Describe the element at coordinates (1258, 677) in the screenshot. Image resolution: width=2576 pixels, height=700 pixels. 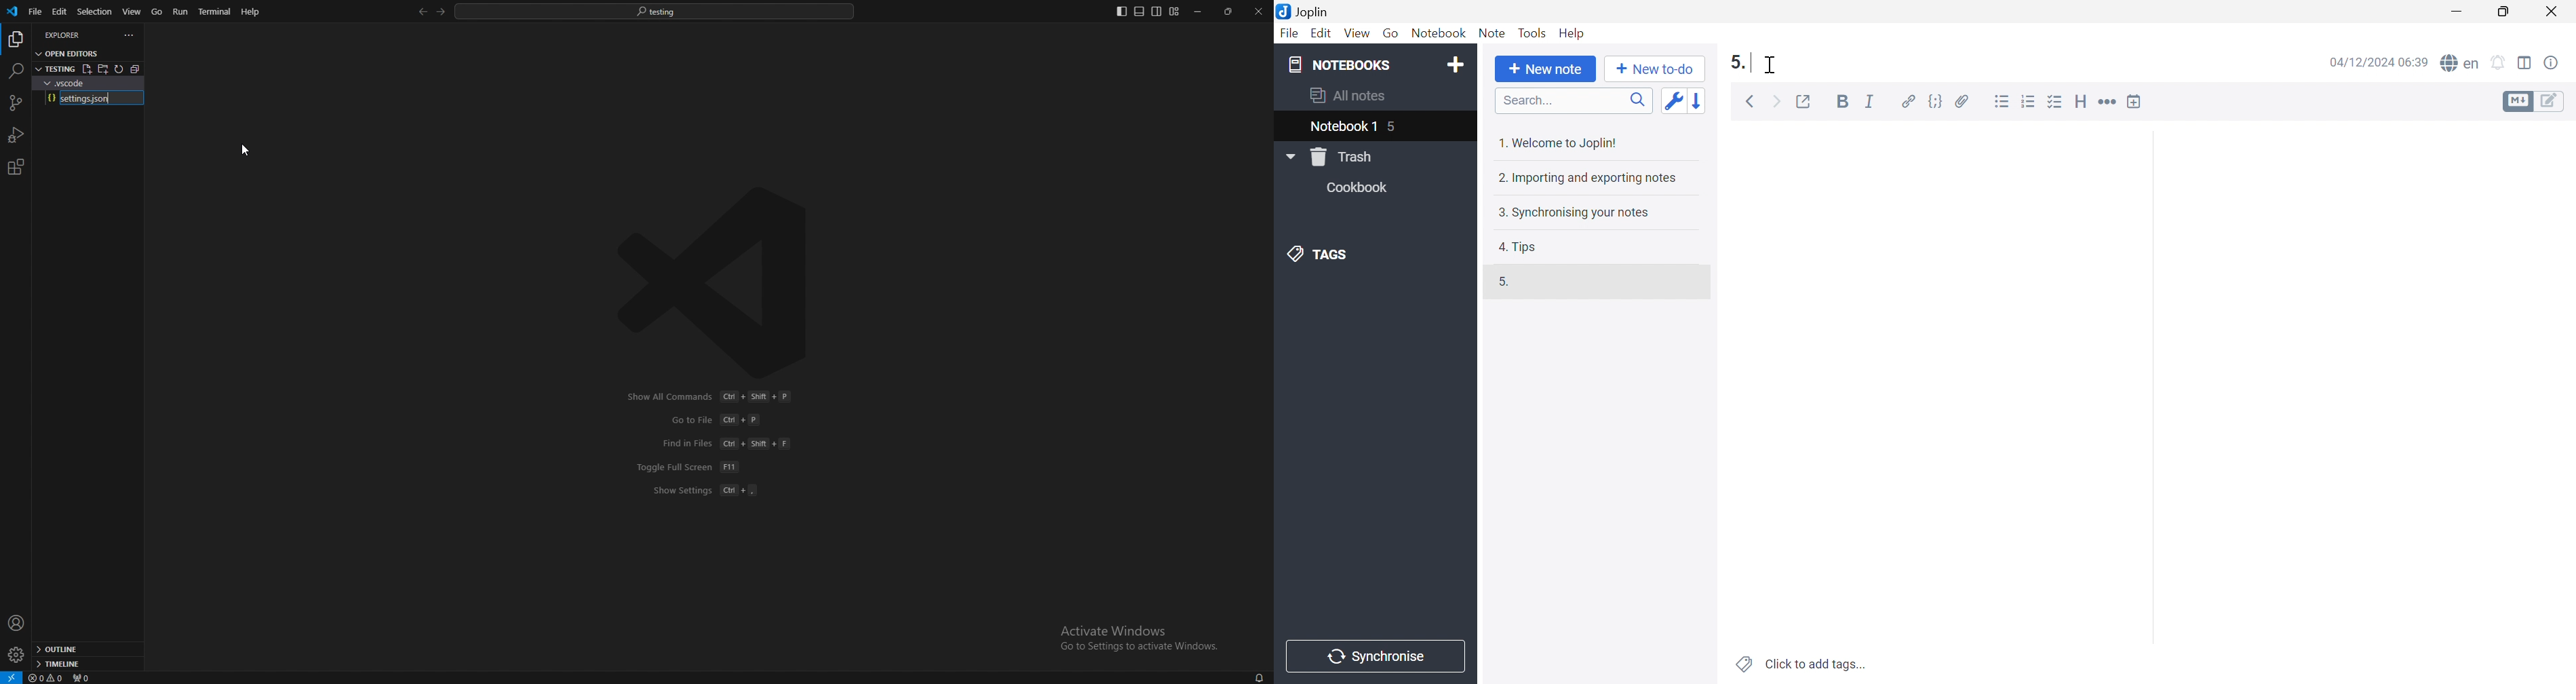
I see `notification` at that location.